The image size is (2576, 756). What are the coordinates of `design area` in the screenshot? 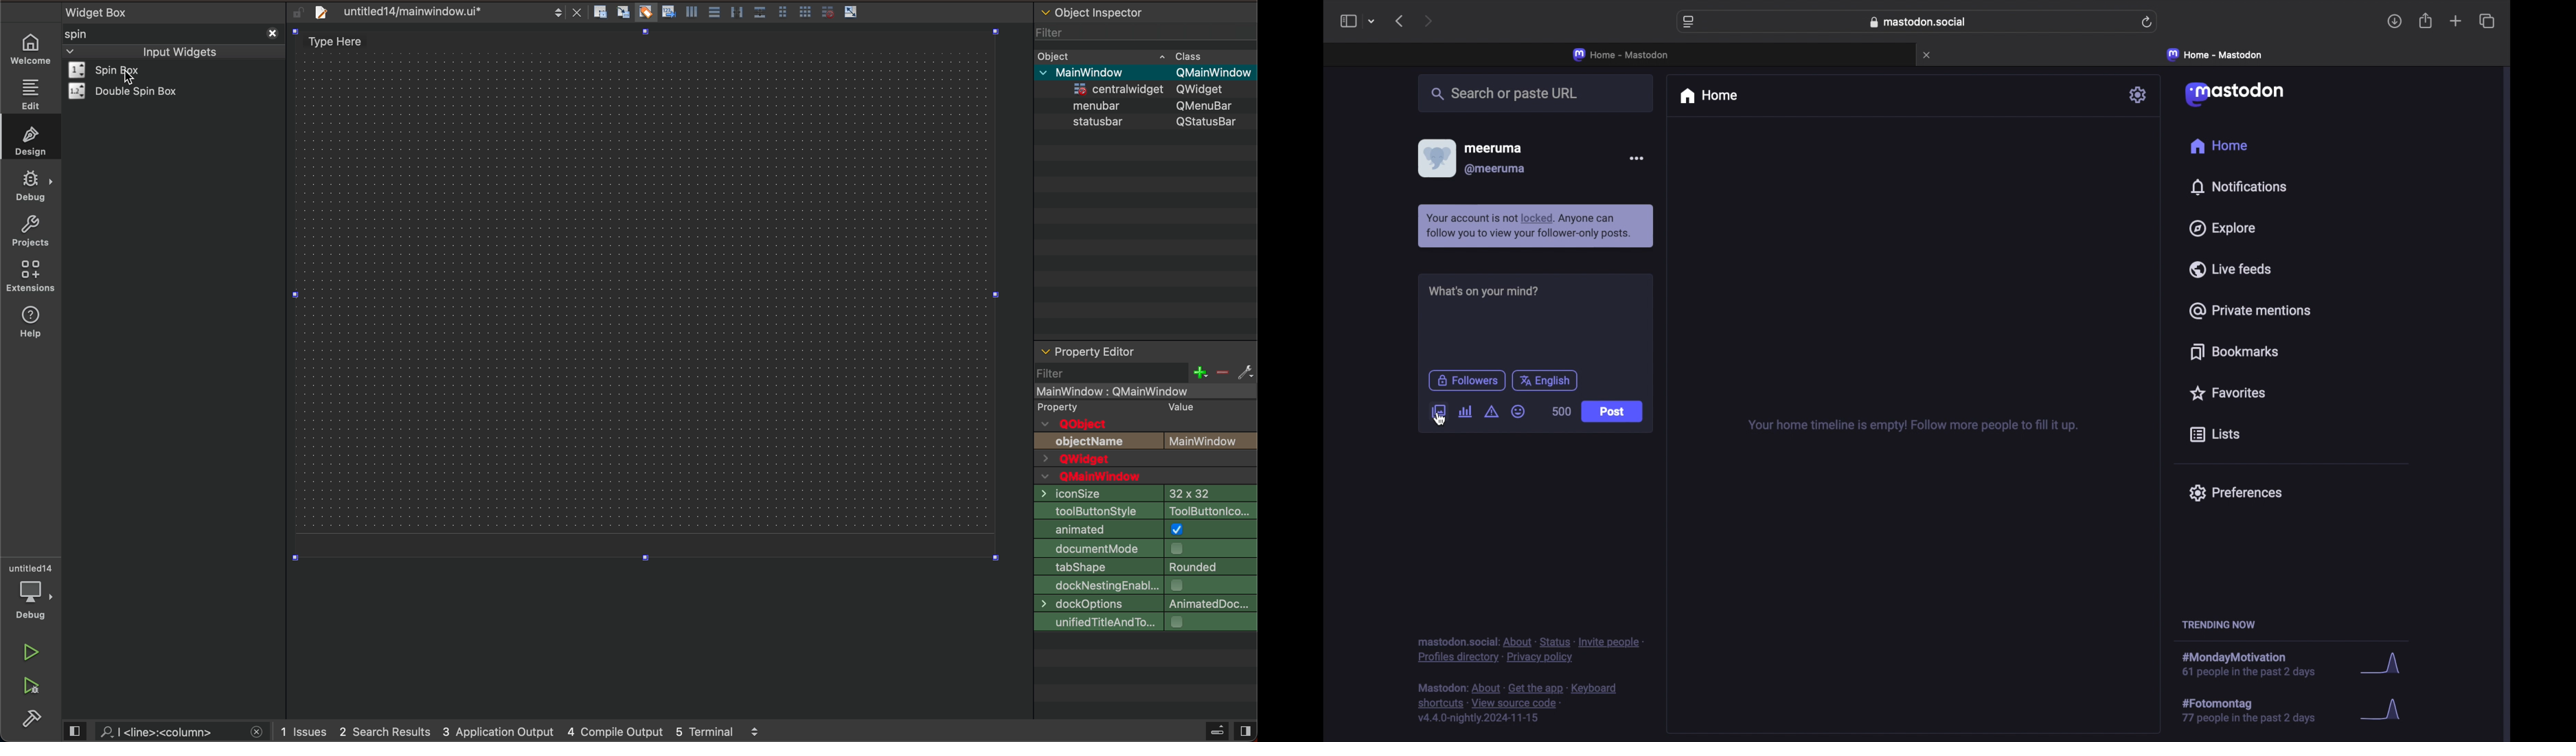 It's located at (642, 295).